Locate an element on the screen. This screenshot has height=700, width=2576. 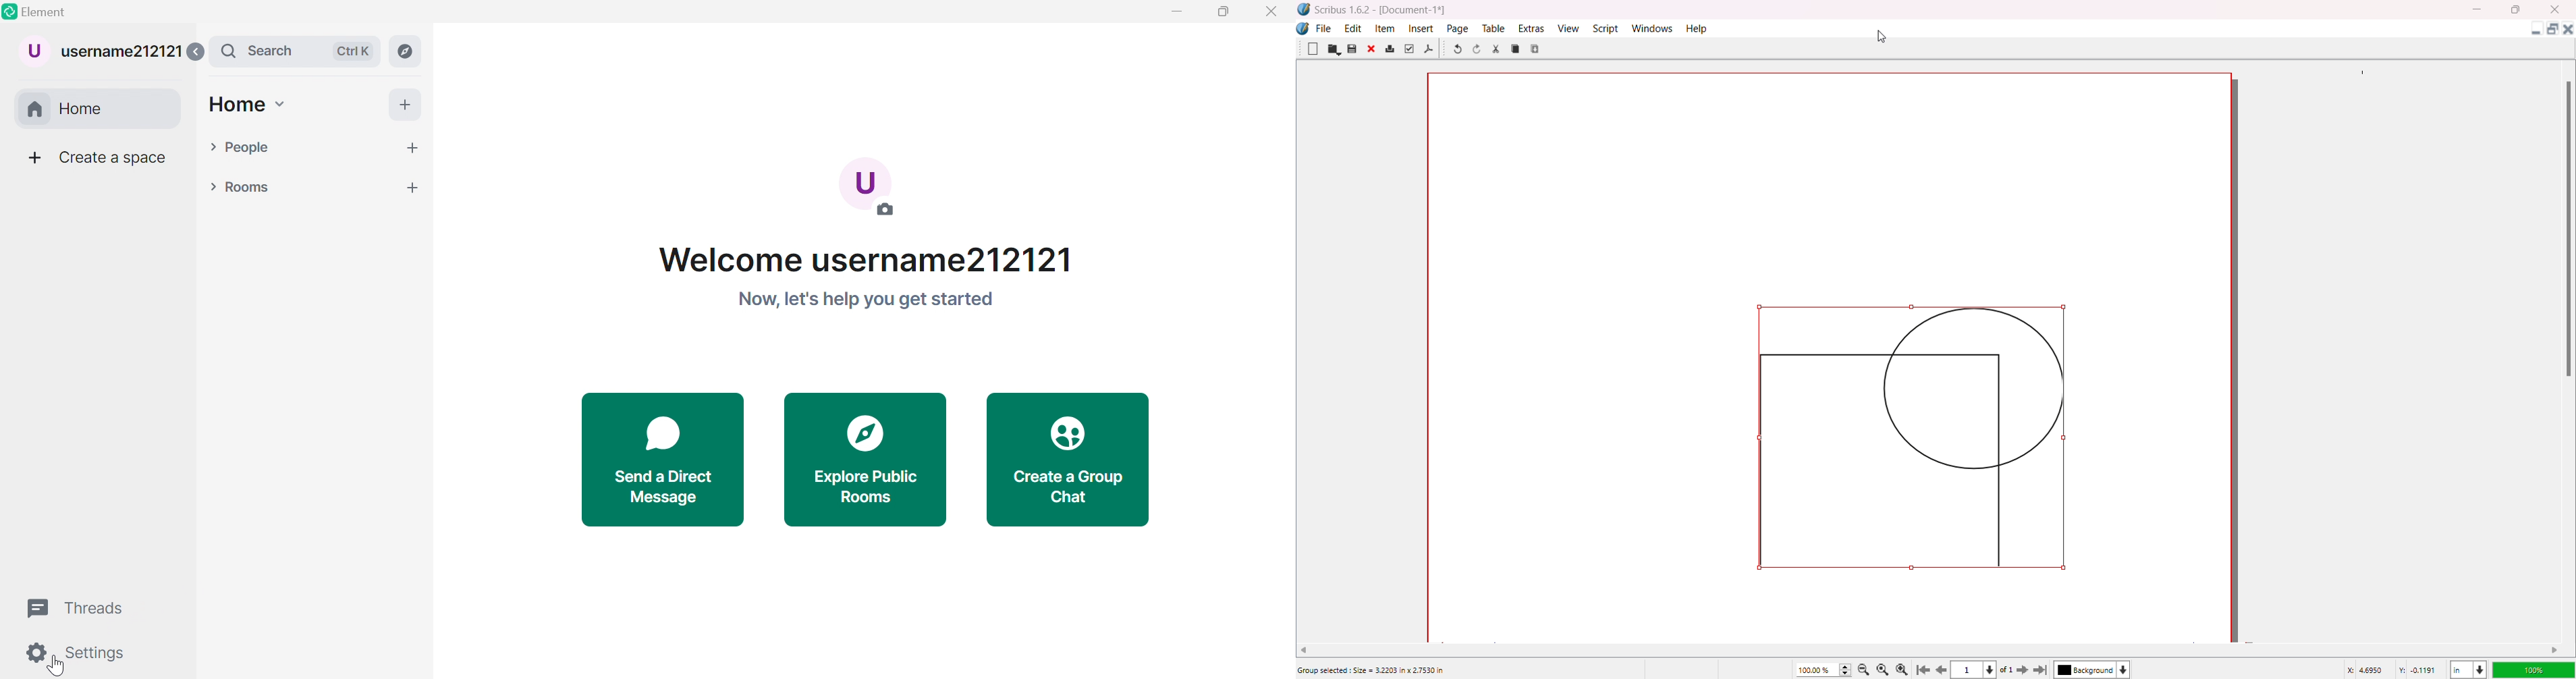
Threads is located at coordinates (75, 606).